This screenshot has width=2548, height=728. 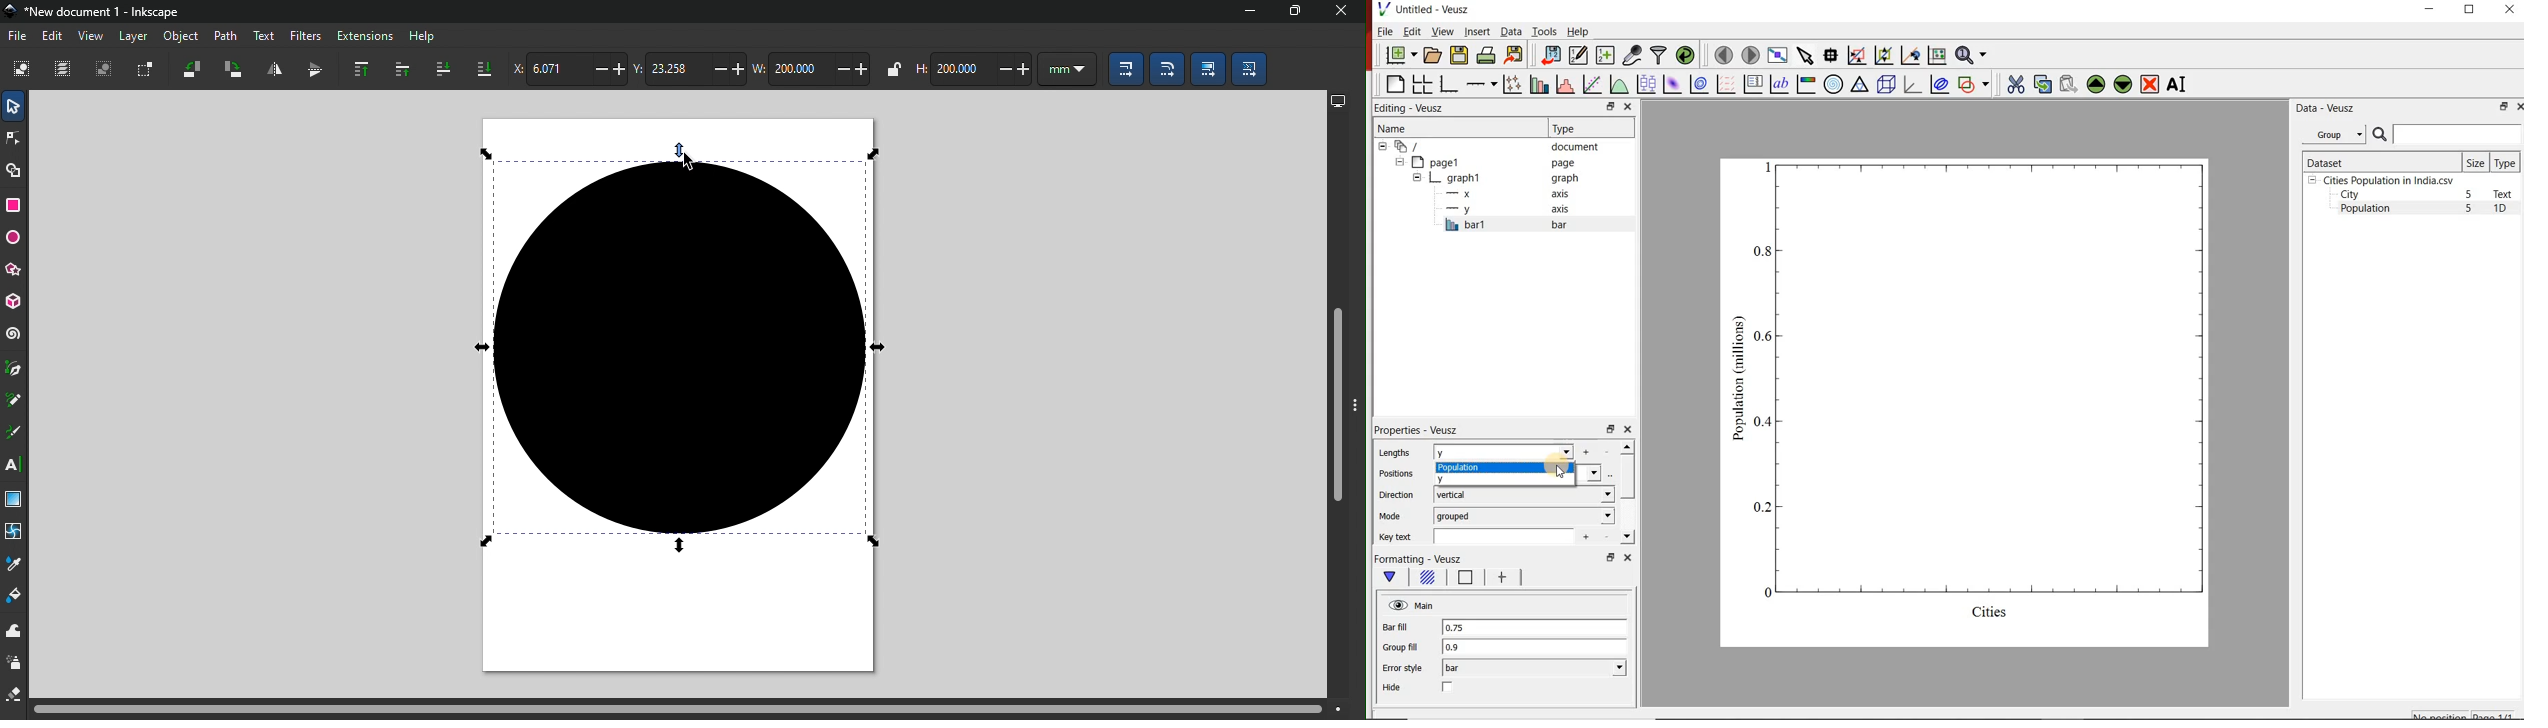 I want to click on Vertical coordinate of selection, so click(x=692, y=69).